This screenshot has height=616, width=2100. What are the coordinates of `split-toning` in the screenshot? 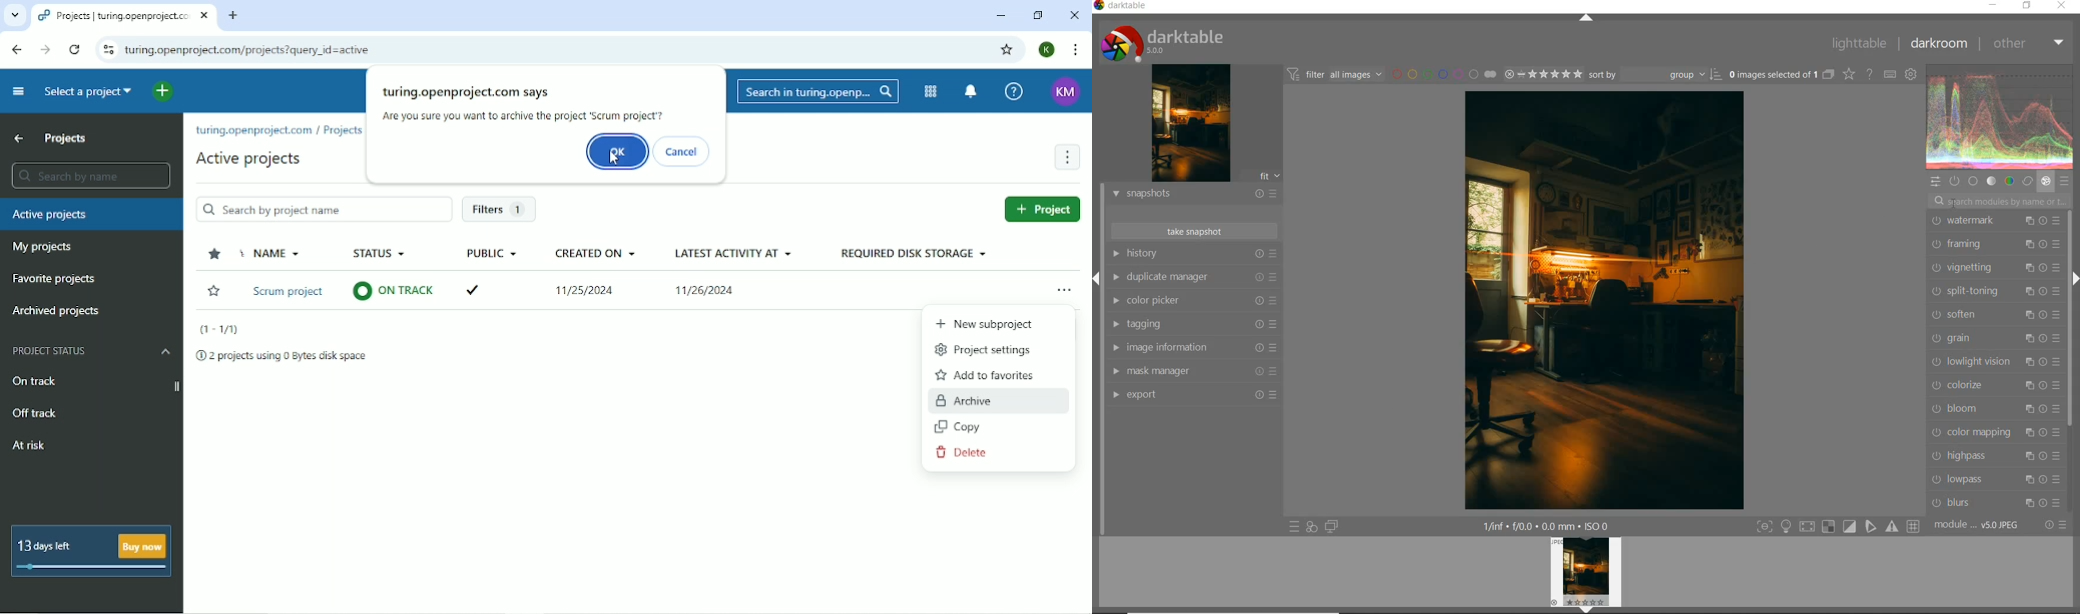 It's located at (1995, 291).